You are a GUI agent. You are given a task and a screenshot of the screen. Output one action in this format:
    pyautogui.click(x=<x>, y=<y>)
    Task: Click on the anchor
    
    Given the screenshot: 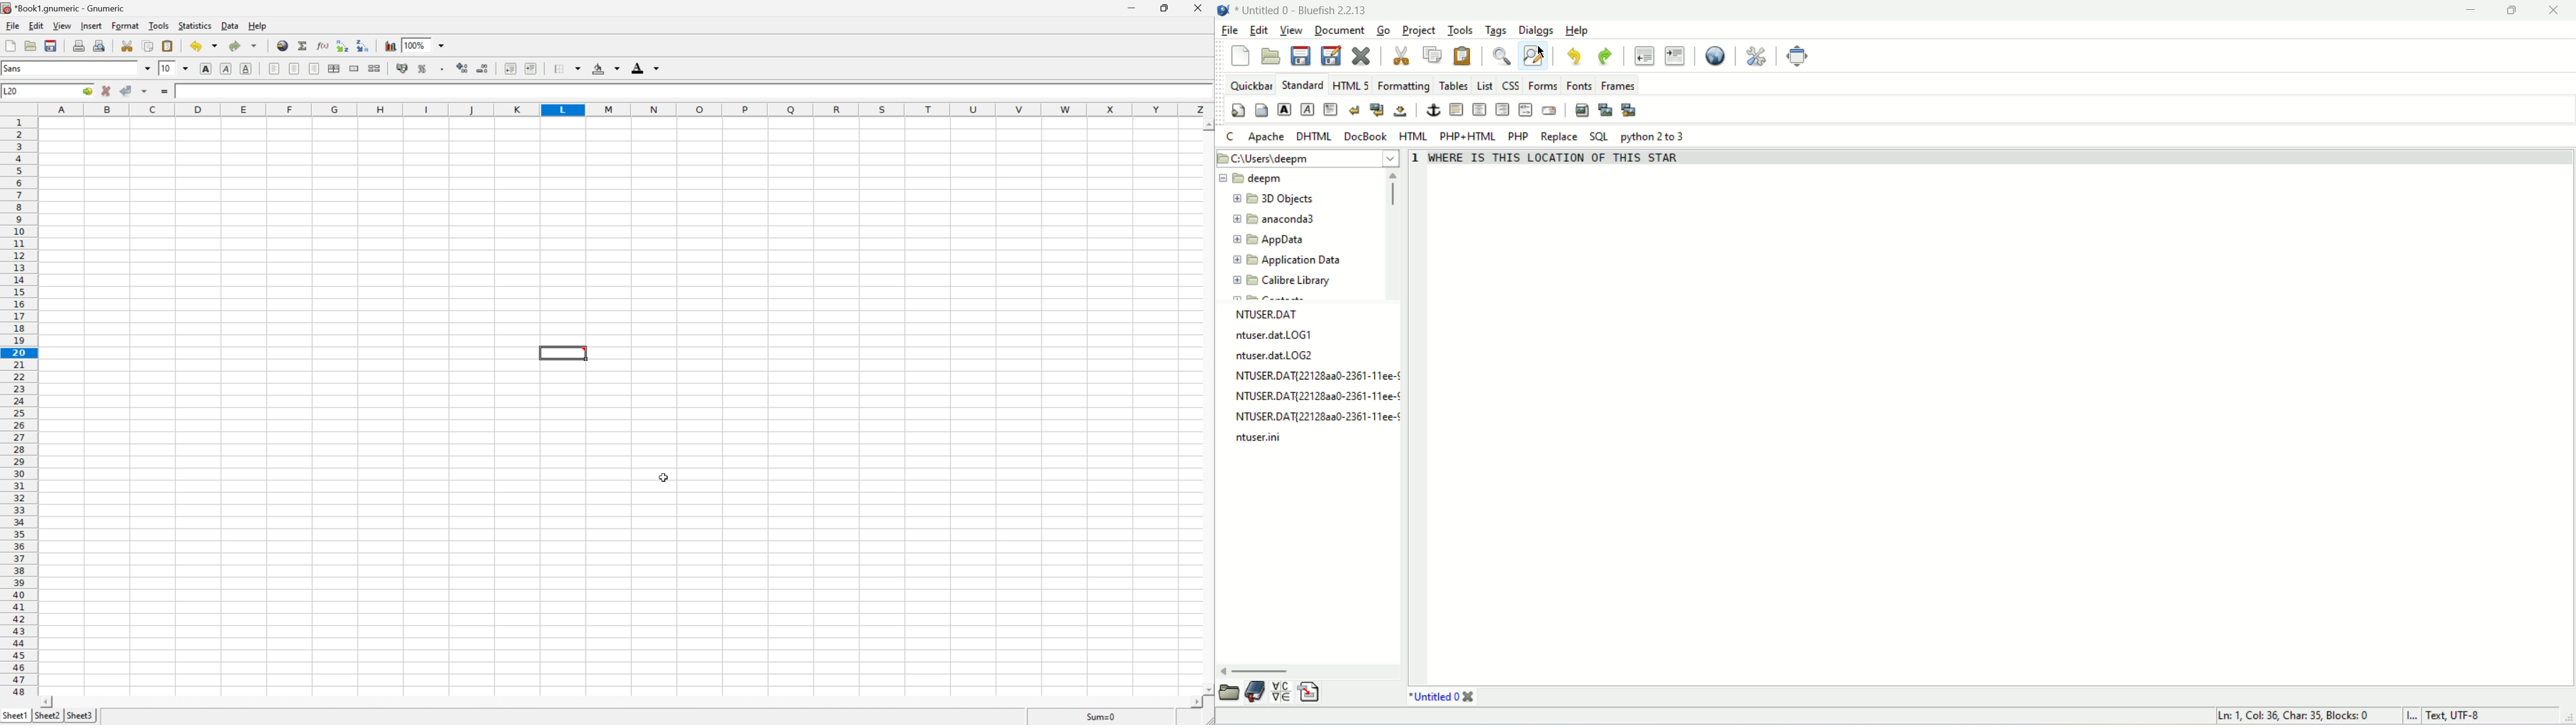 What is the action you would take?
    pyautogui.click(x=1432, y=110)
    